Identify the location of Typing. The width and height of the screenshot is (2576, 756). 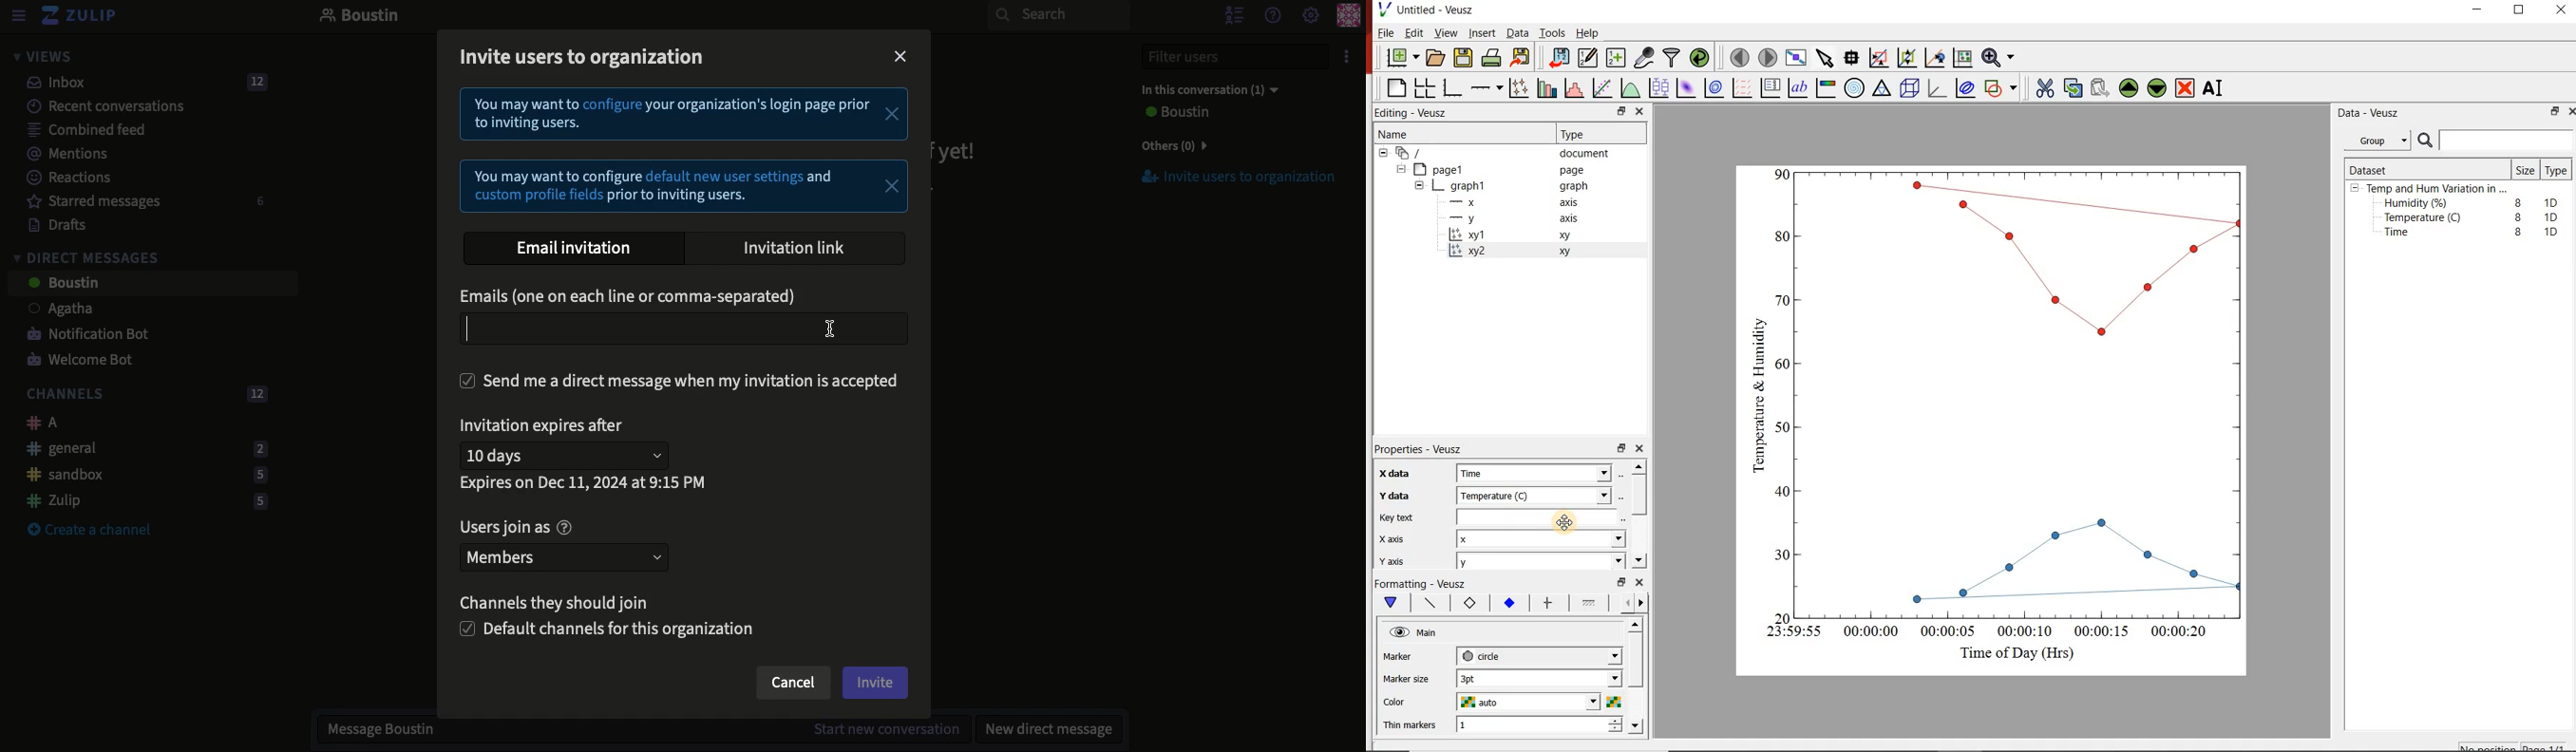
(685, 329).